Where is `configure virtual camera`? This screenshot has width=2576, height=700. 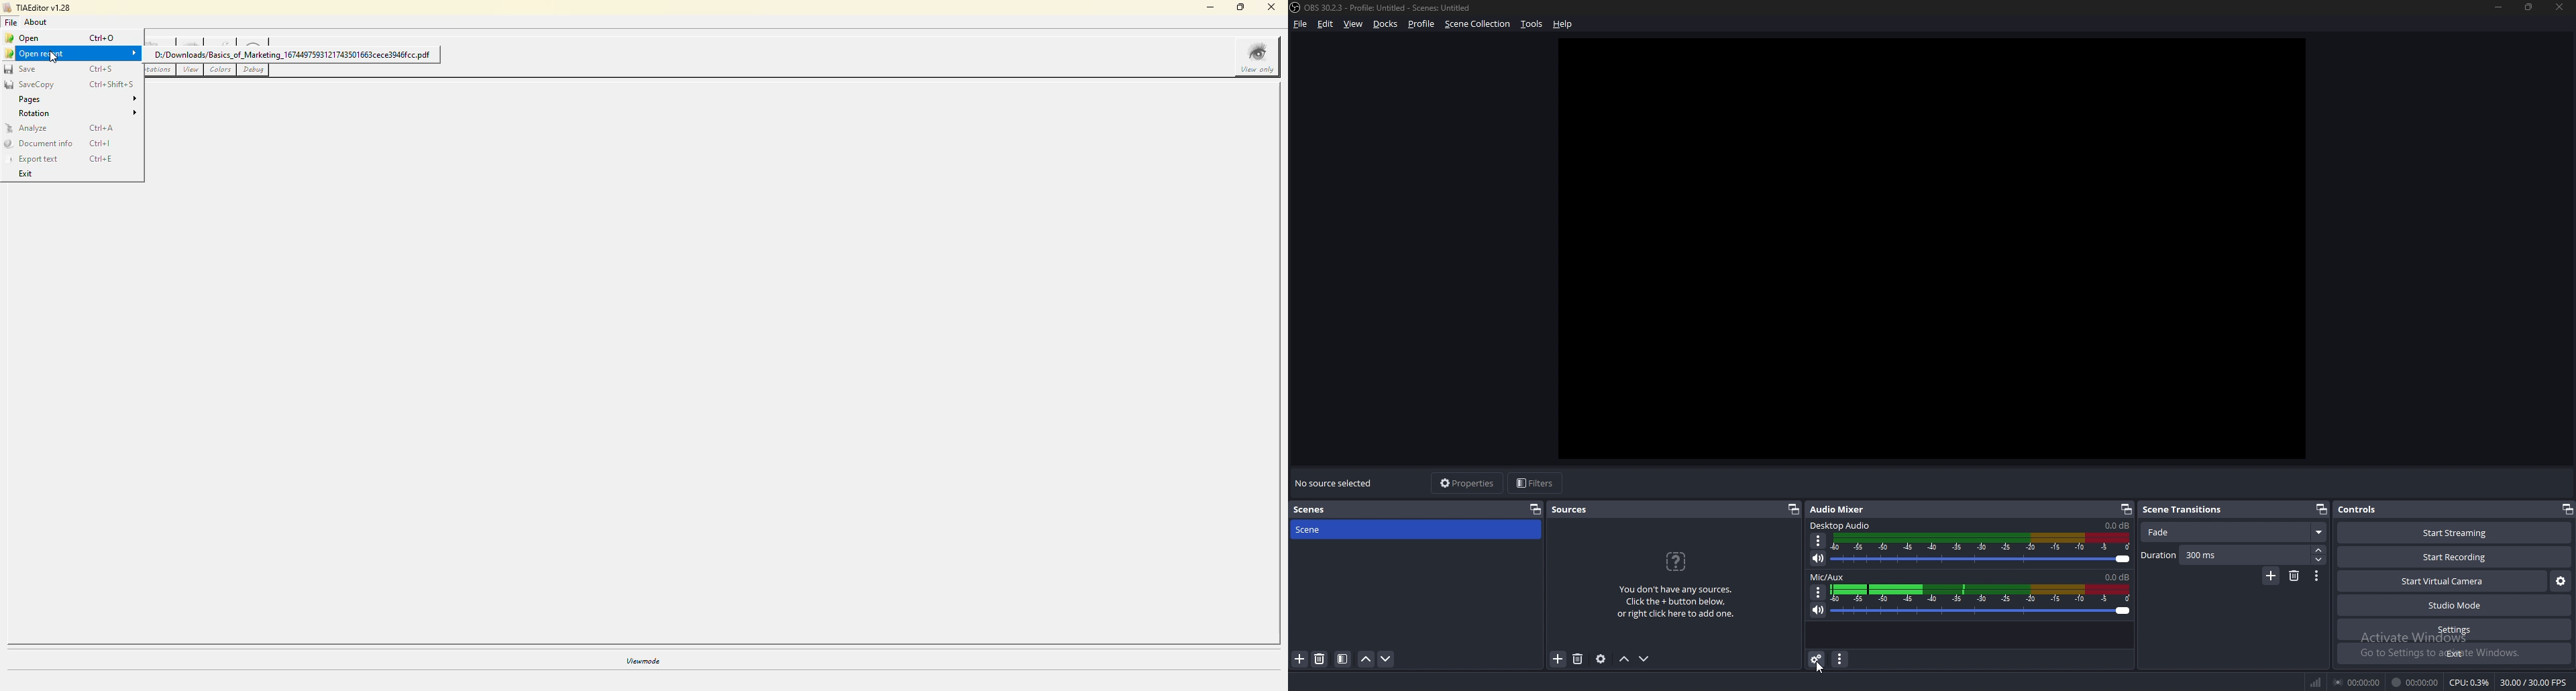
configure virtual camera is located at coordinates (2560, 582).